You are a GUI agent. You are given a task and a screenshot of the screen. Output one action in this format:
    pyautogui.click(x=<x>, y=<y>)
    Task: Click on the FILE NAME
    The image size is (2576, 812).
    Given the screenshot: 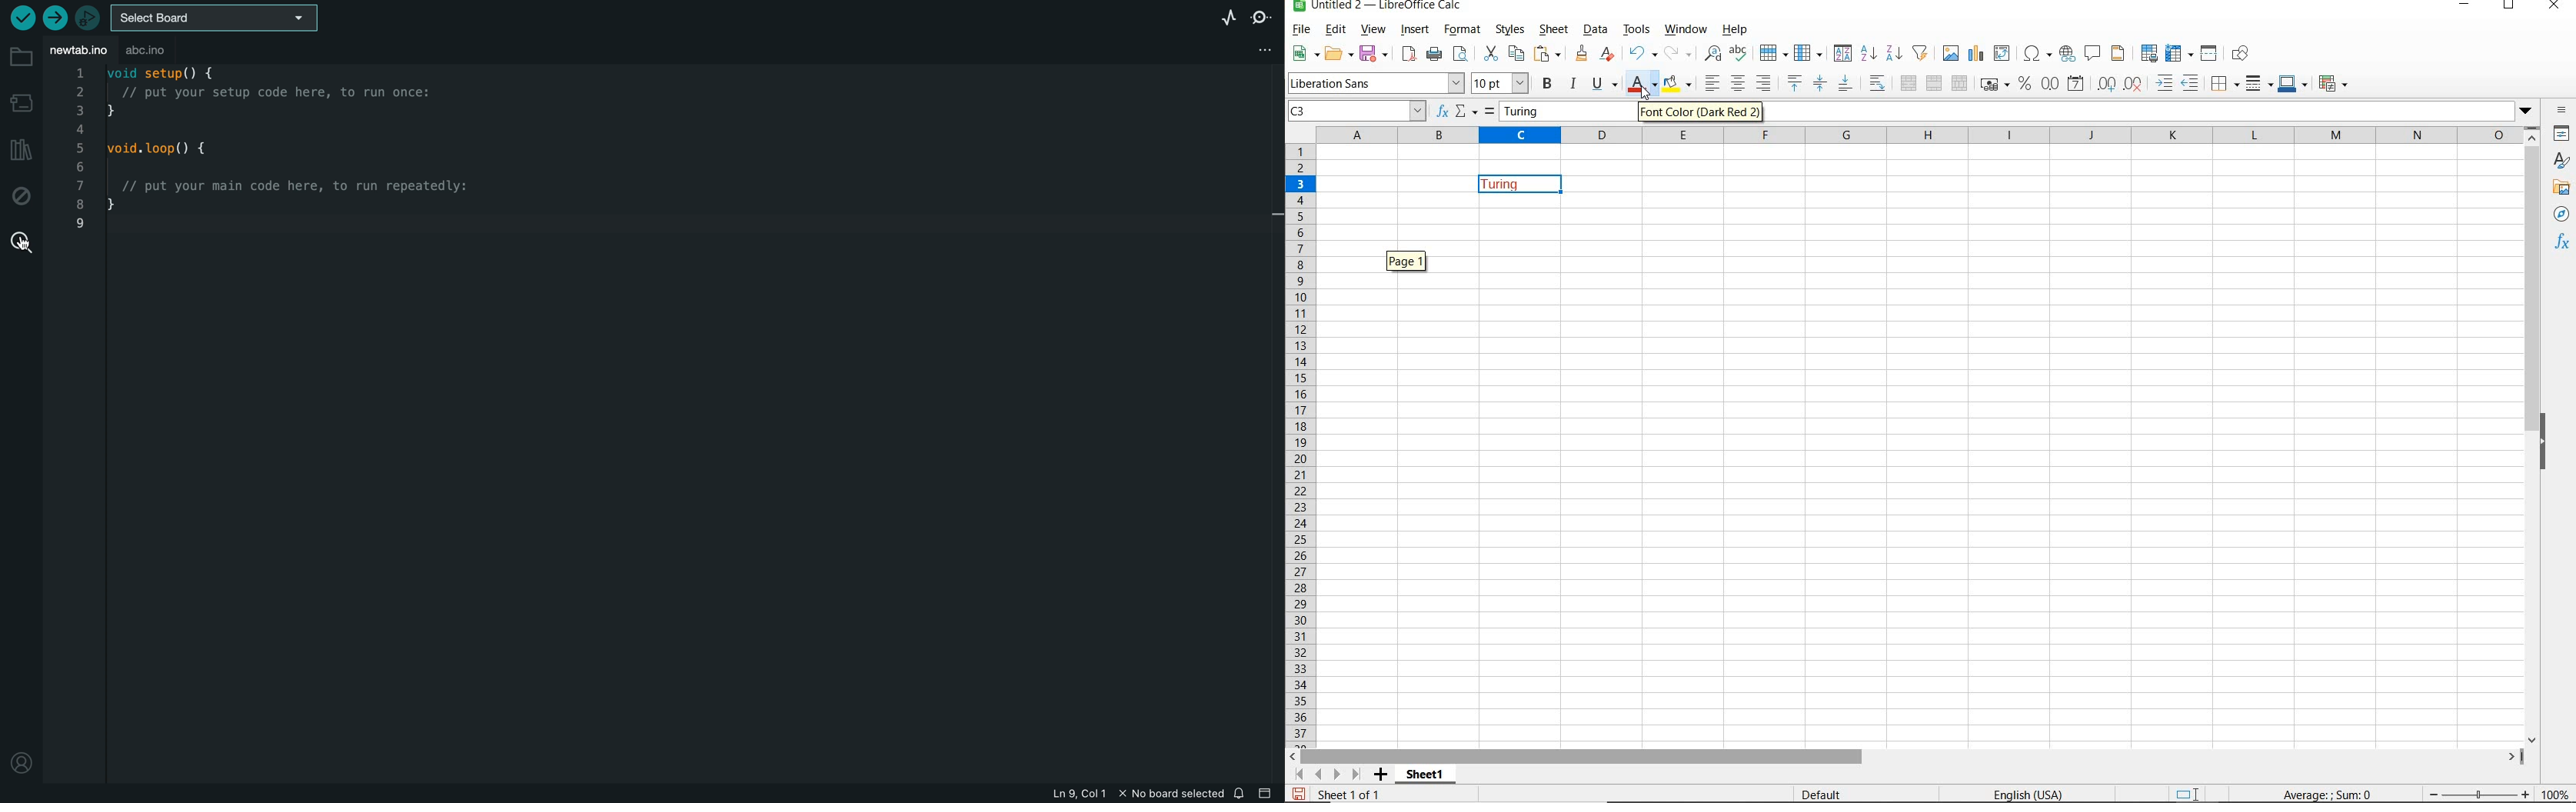 What is the action you would take?
    pyautogui.click(x=1376, y=7)
    